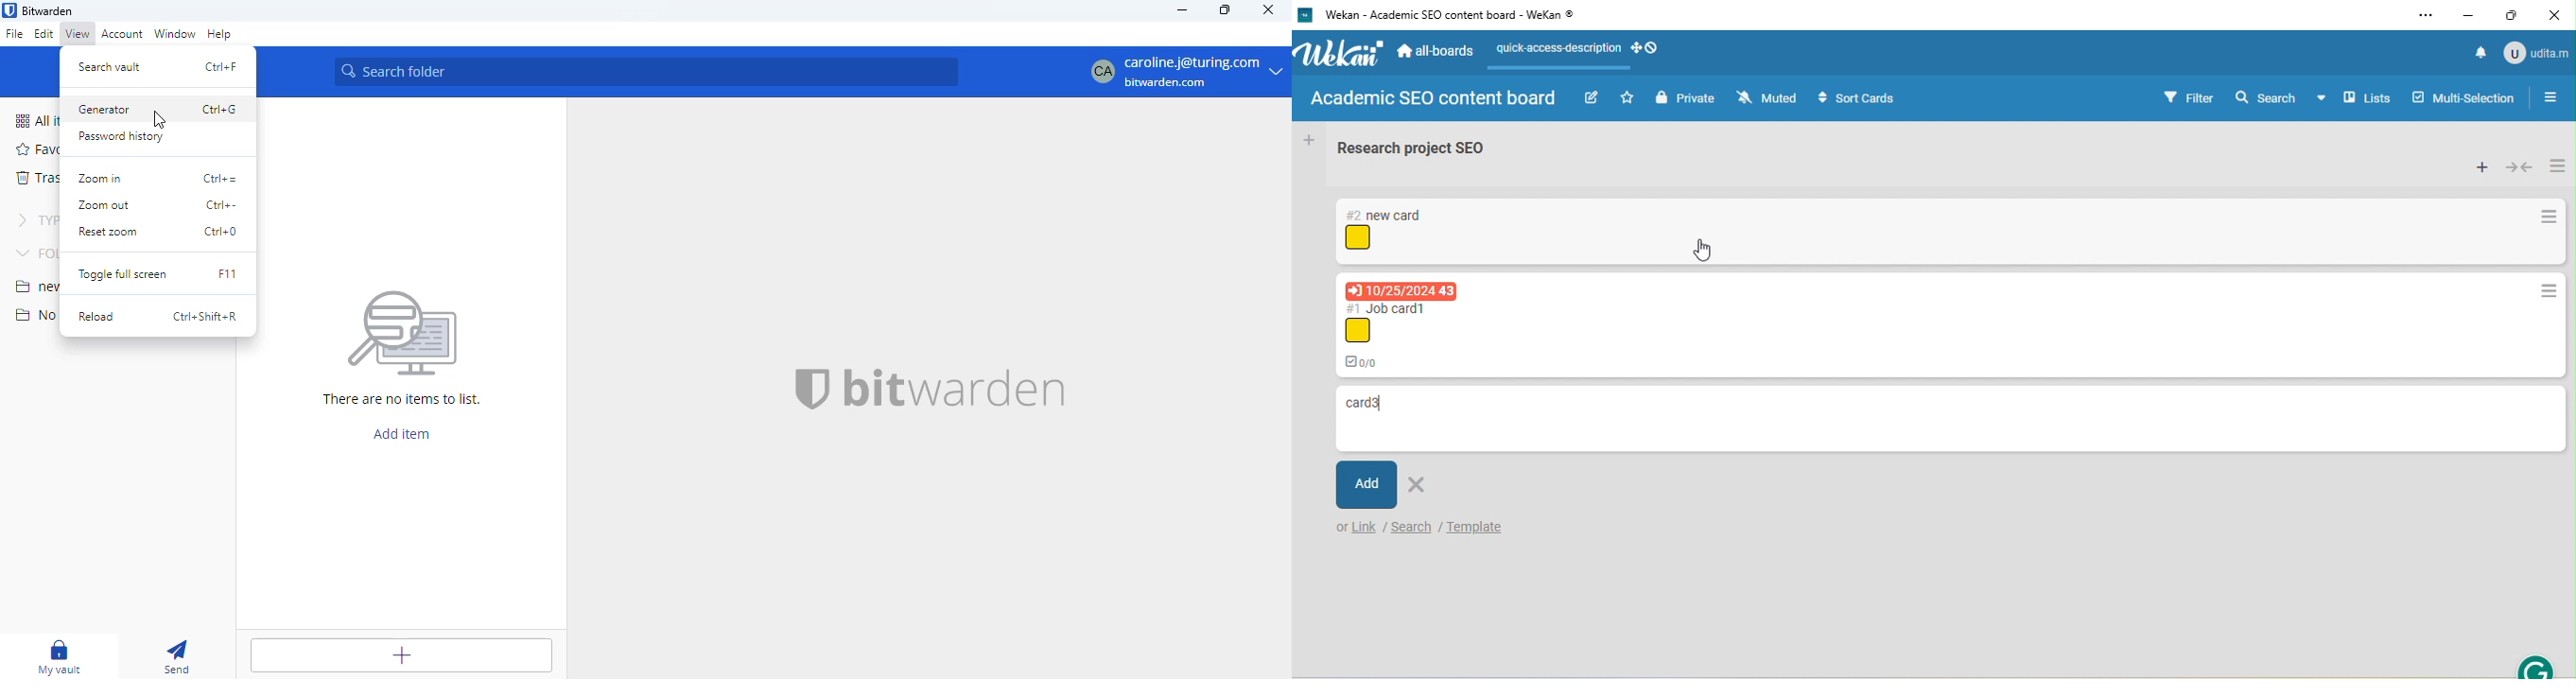 The width and height of the screenshot is (2576, 700). I want to click on minimize, so click(2470, 16).